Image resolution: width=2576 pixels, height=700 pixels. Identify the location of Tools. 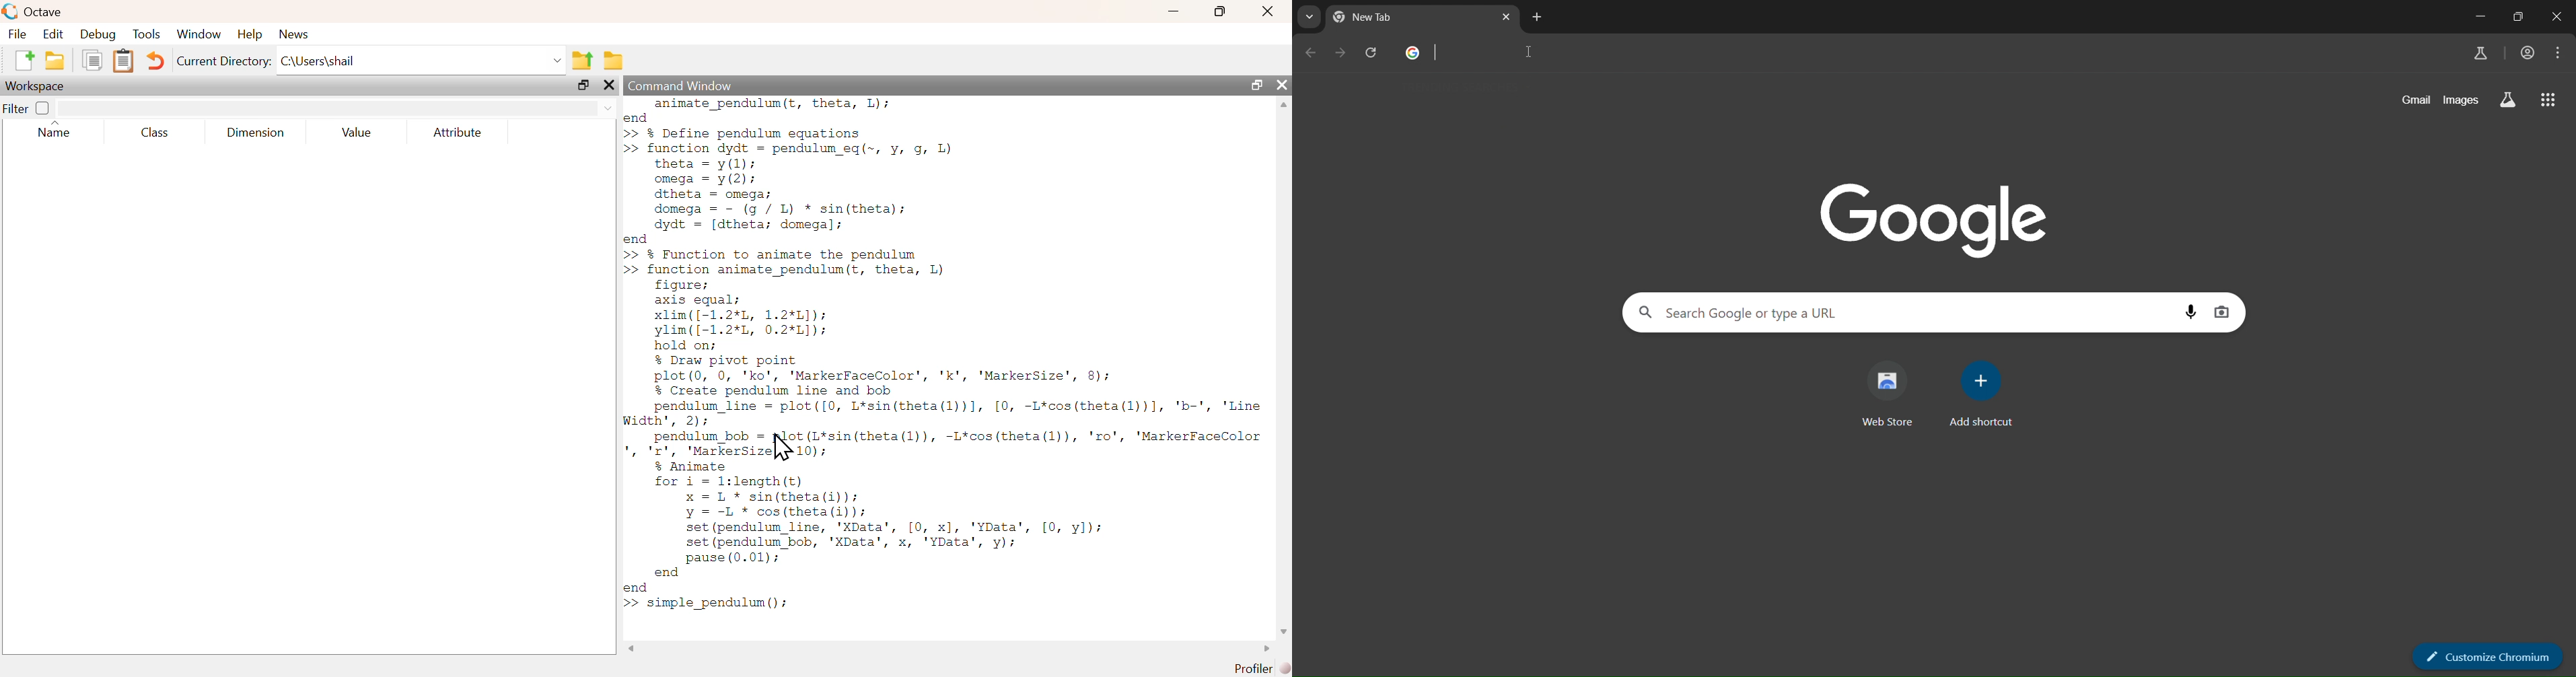
(147, 35).